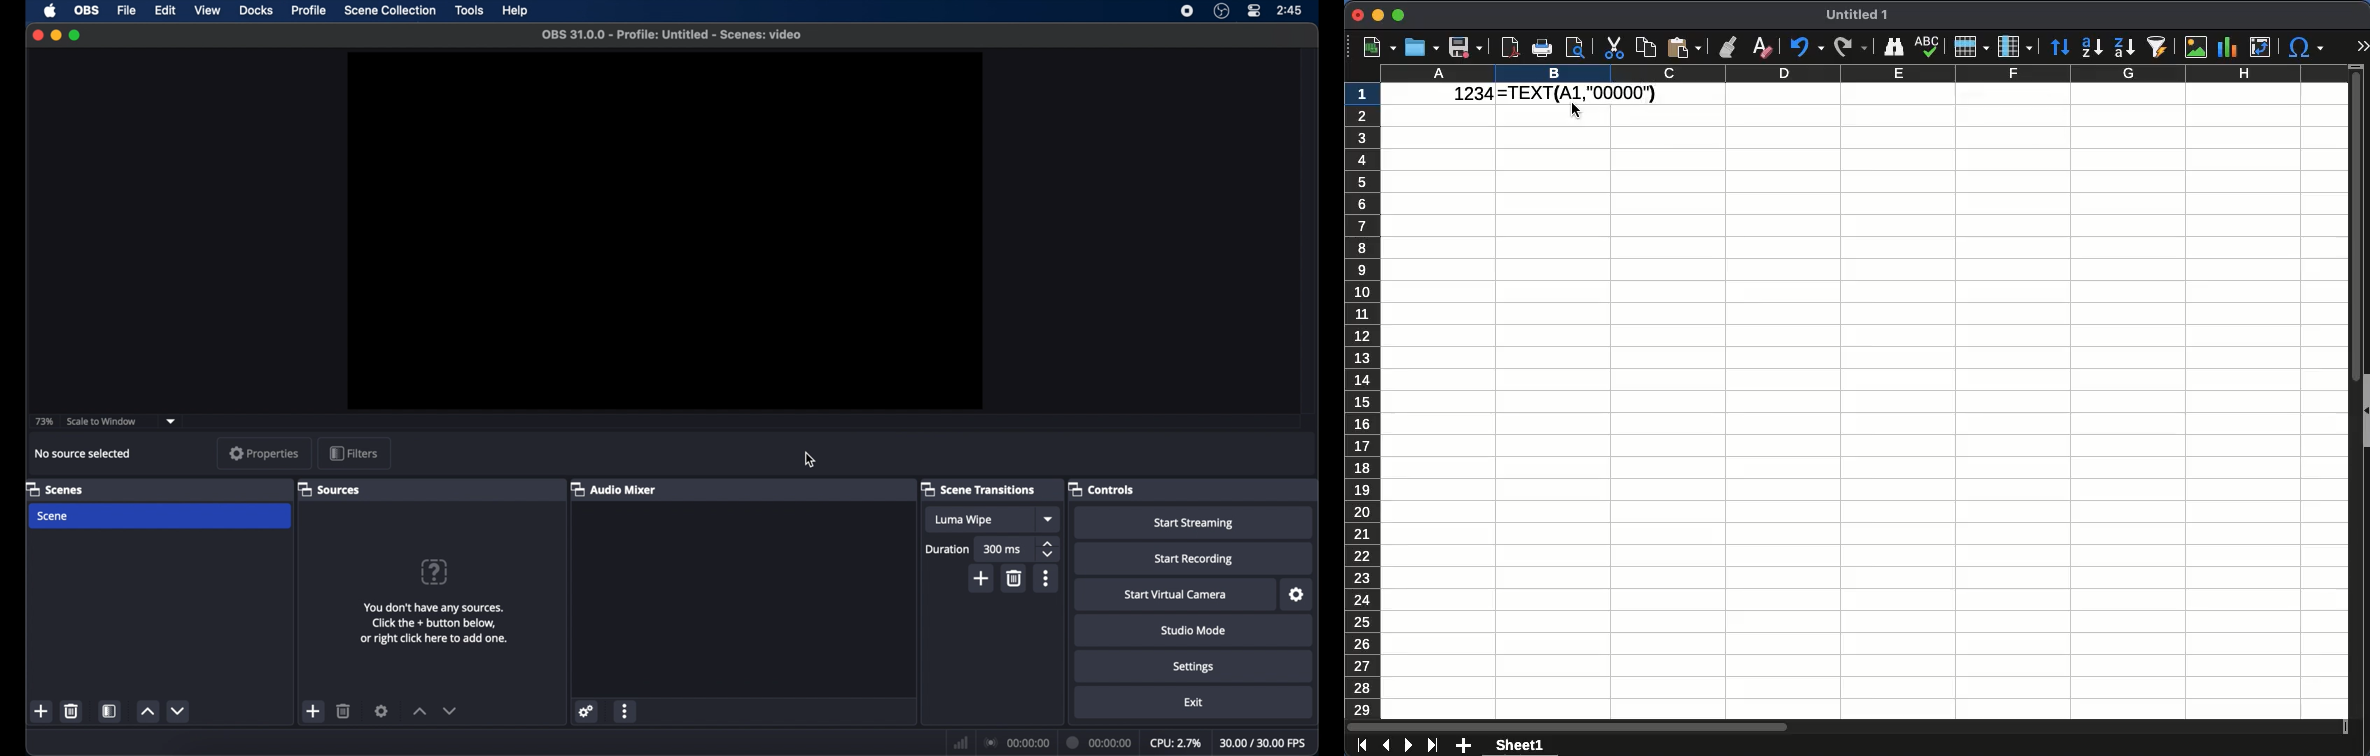 This screenshot has height=756, width=2380. I want to click on delete, so click(344, 710).